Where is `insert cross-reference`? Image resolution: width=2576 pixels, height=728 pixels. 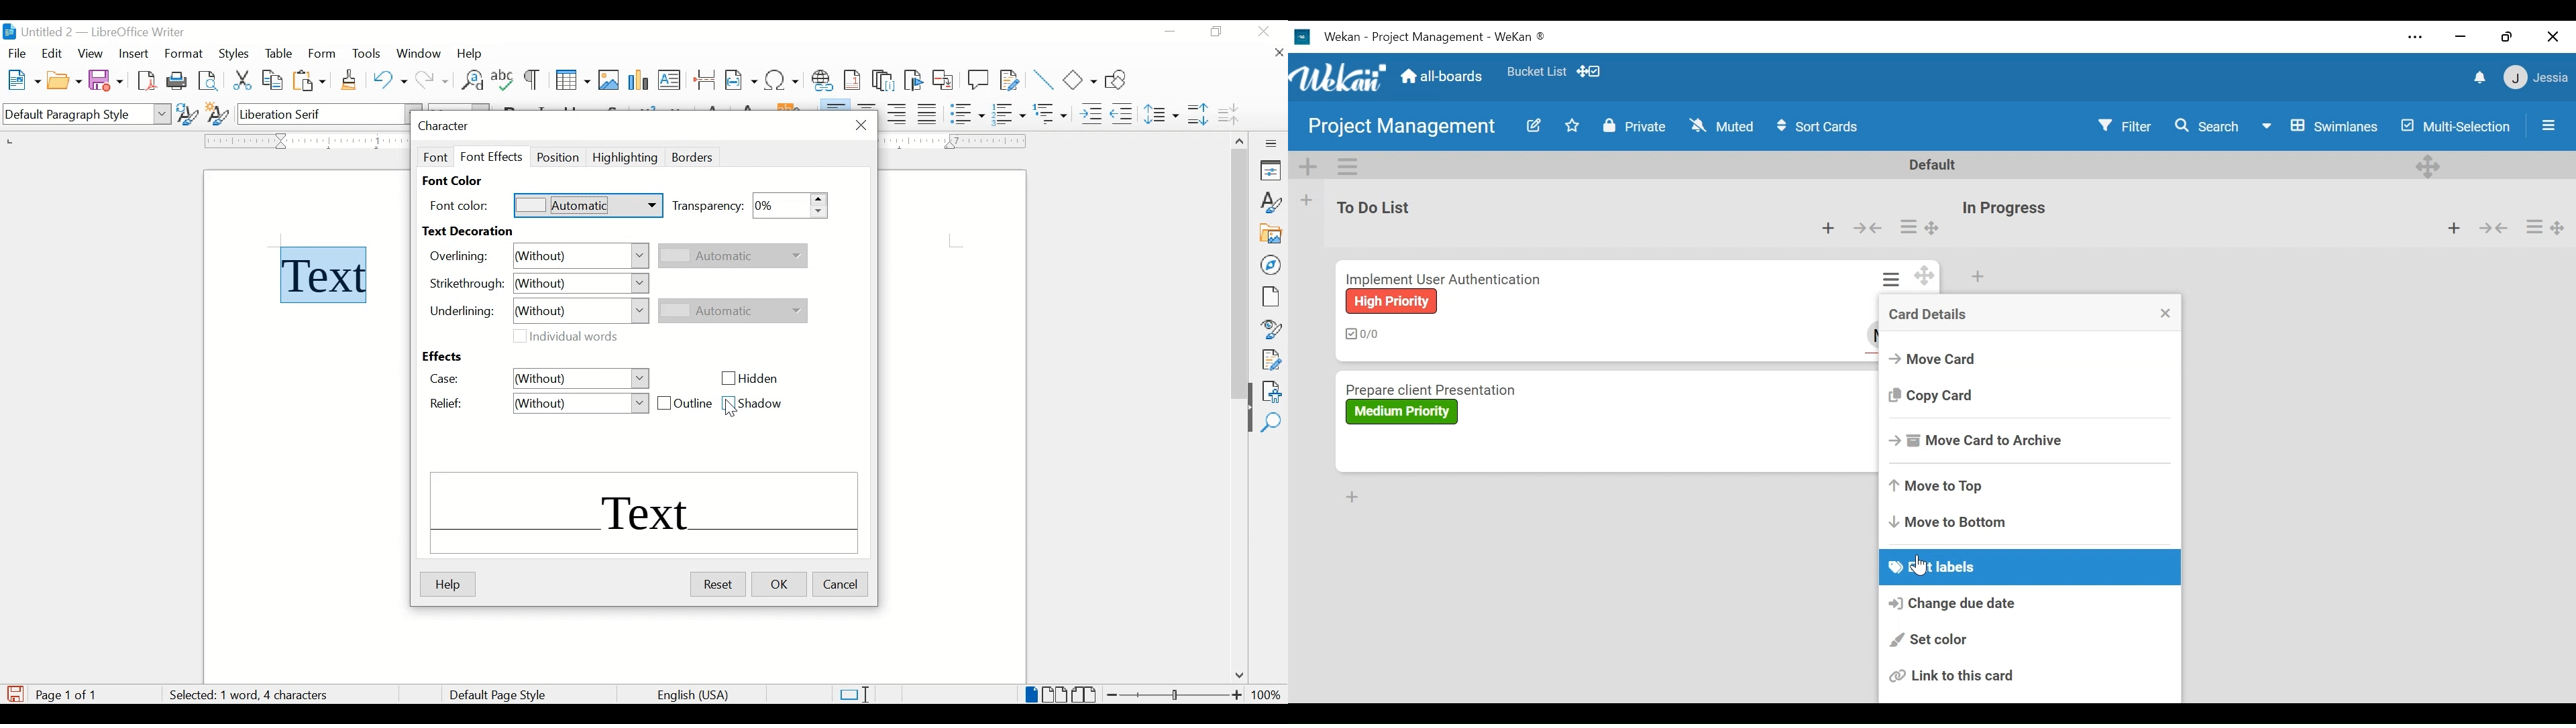
insert cross-reference is located at coordinates (943, 79).